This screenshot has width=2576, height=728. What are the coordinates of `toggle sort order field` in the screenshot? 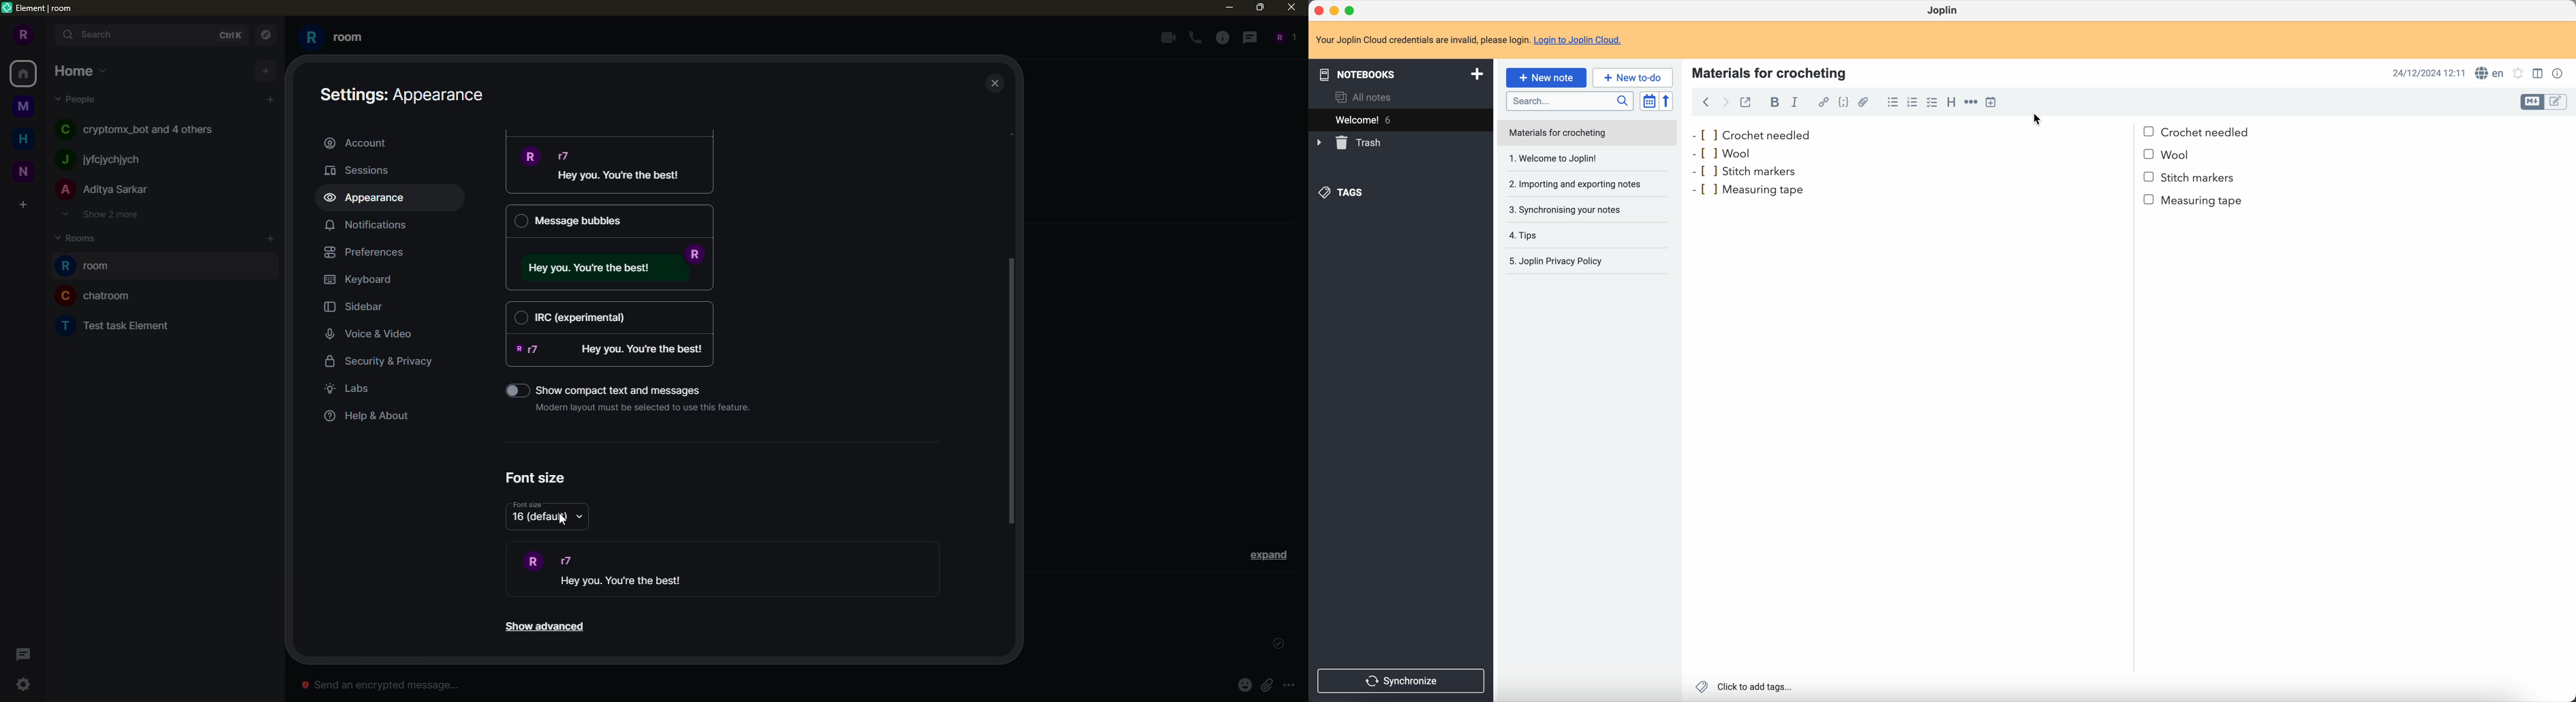 It's located at (1648, 101).